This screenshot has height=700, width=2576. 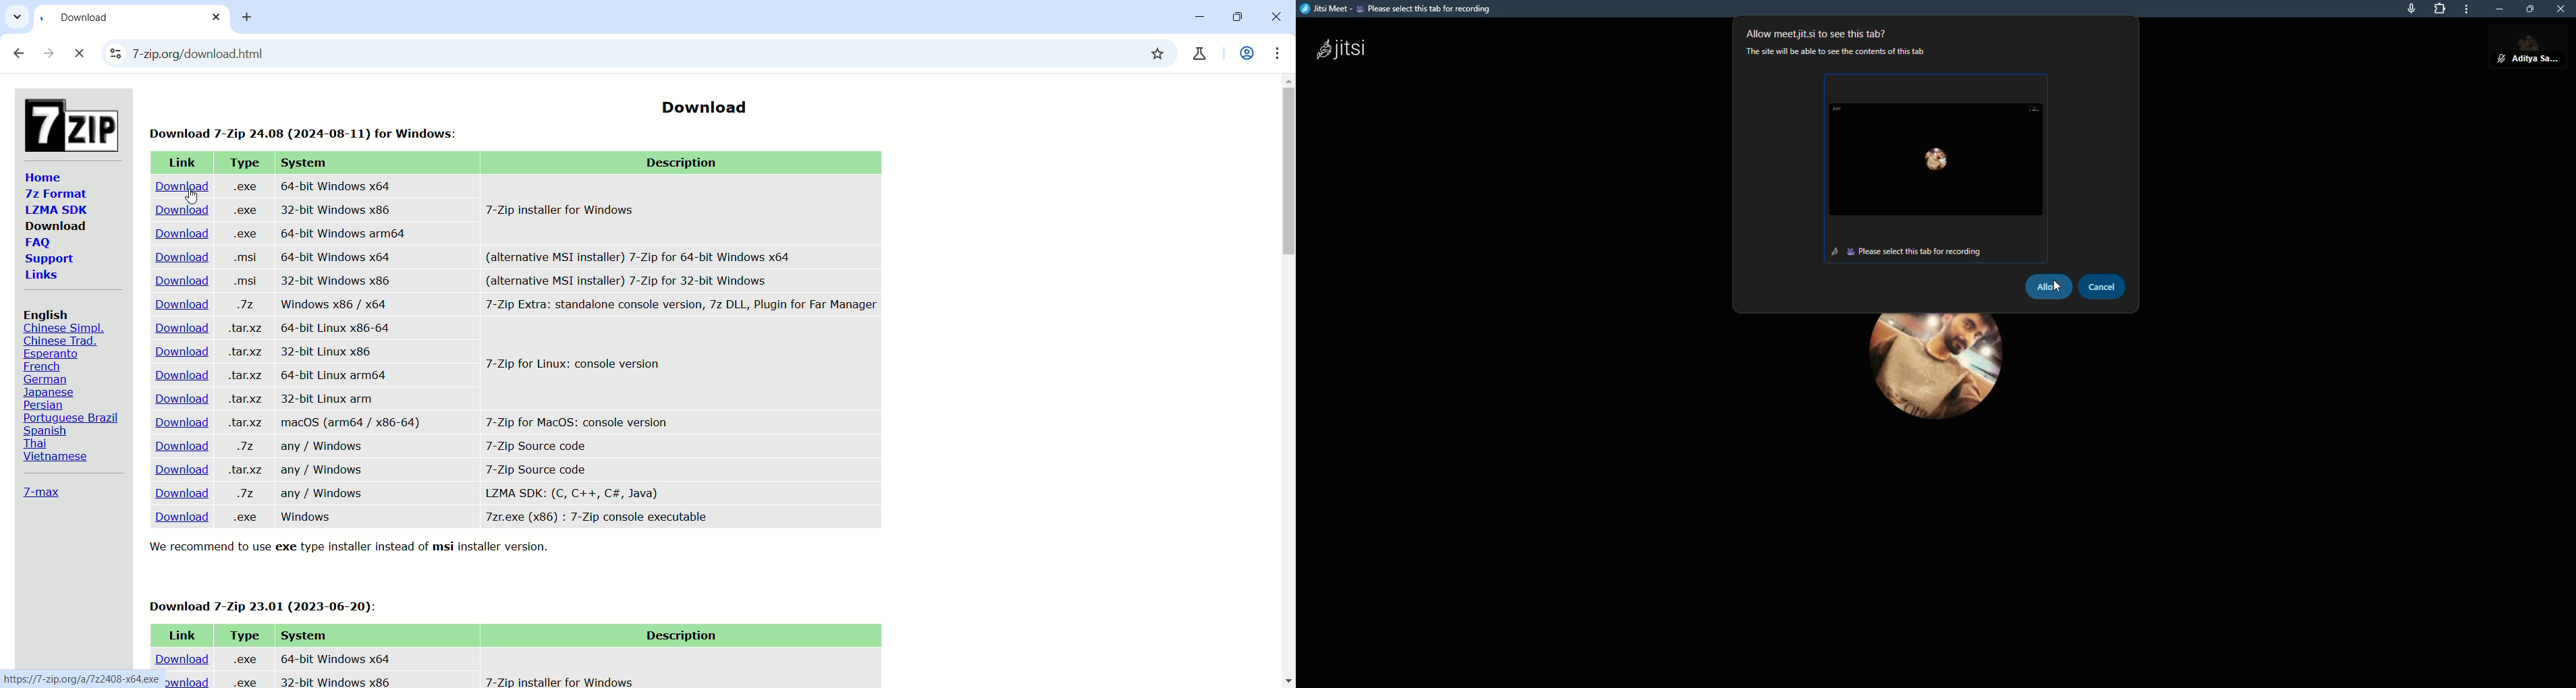 I want to click on 7-Zip for Linux: console version, so click(x=576, y=366).